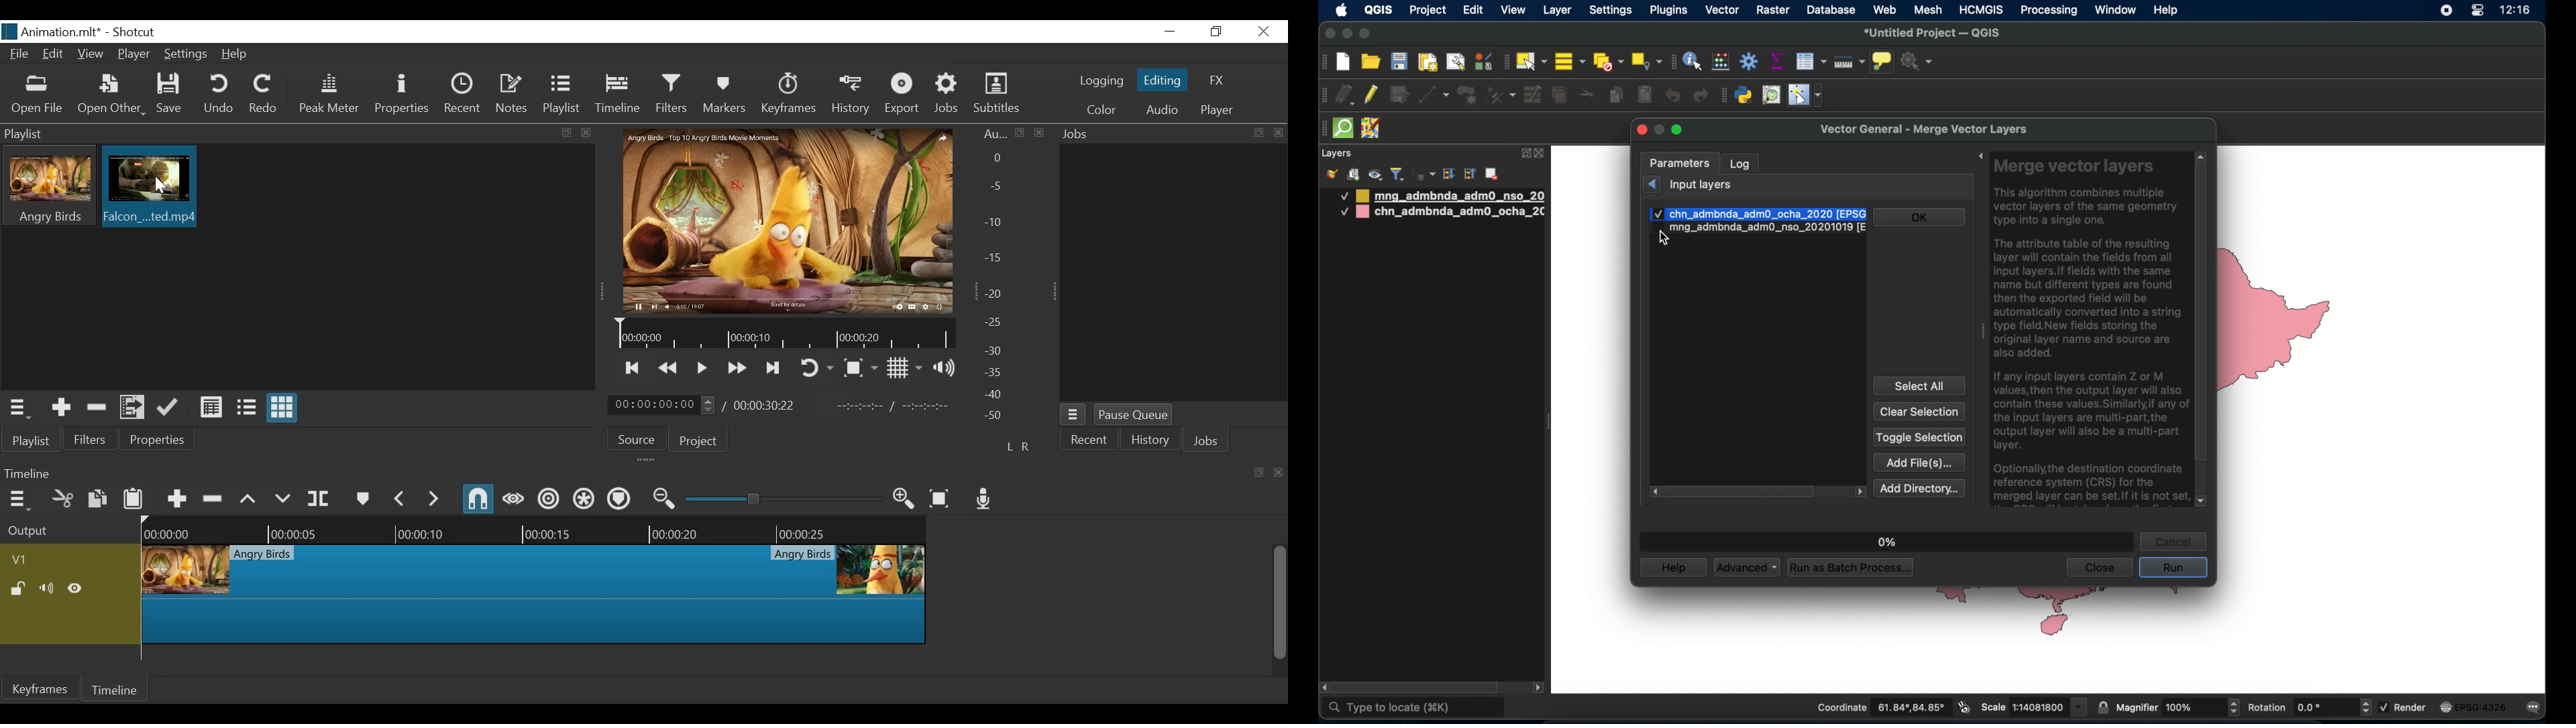  What do you see at coordinates (737, 369) in the screenshot?
I see `Play forward quickly` at bounding box center [737, 369].